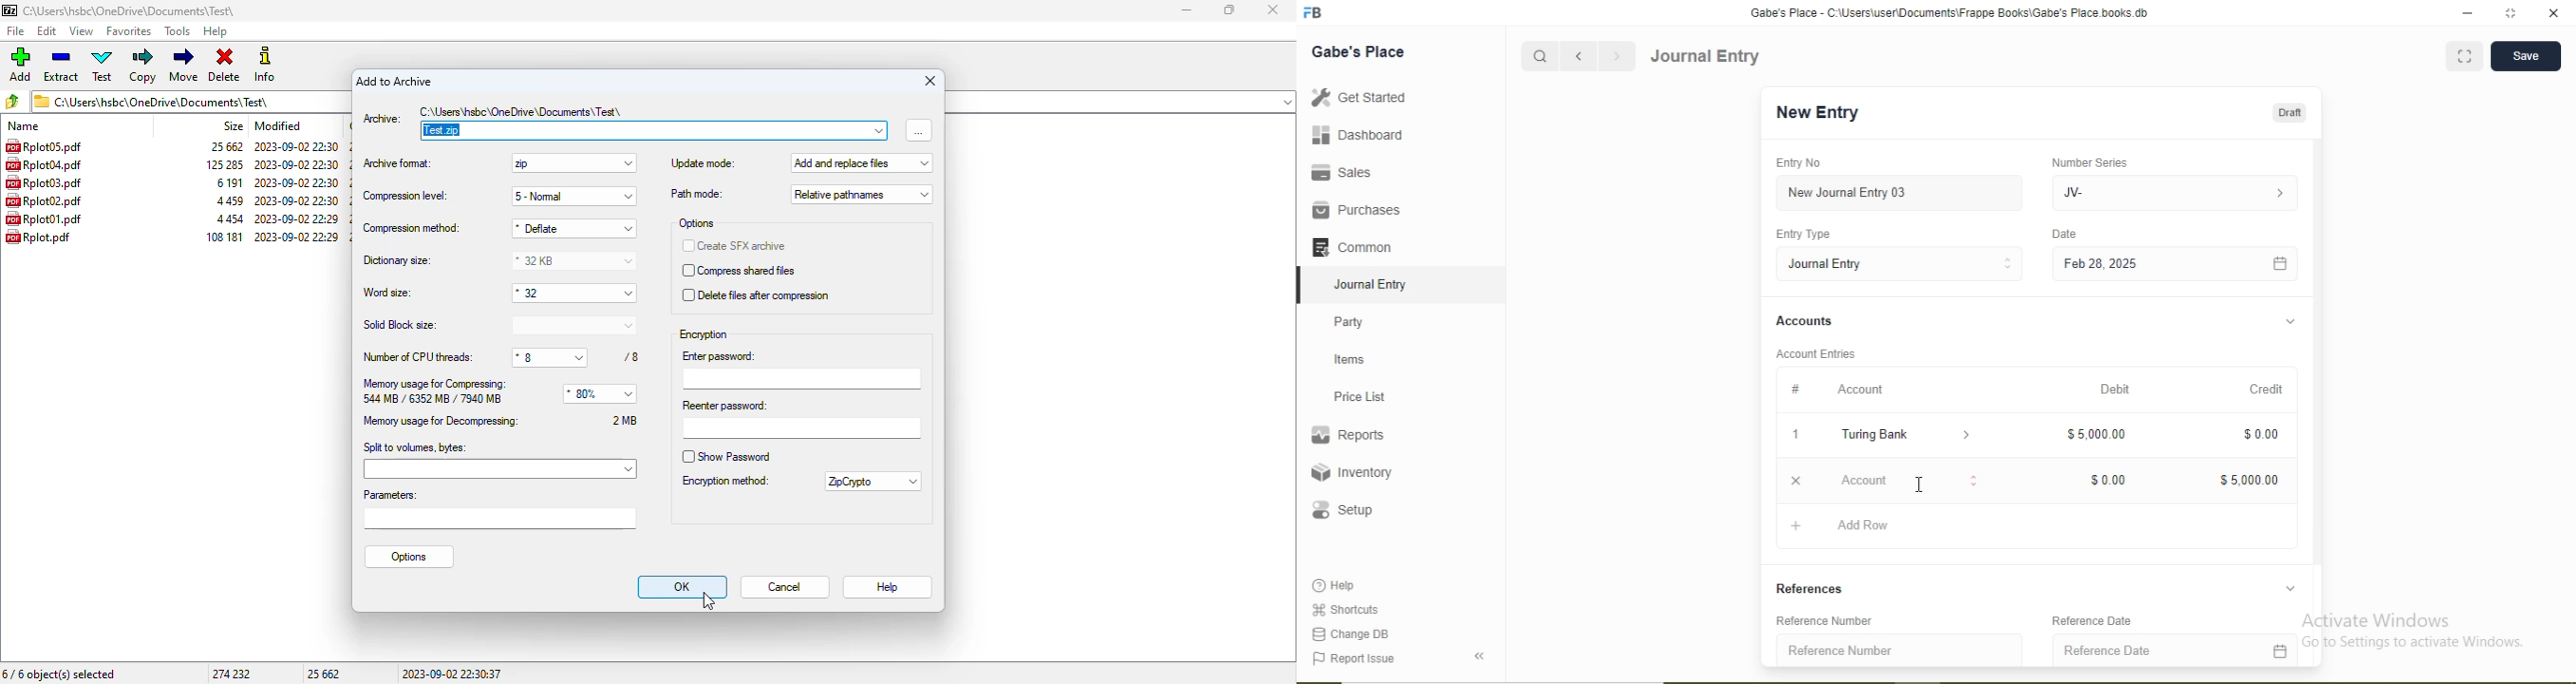 The width and height of the screenshot is (2576, 700). I want to click on Credit, so click(2266, 389).